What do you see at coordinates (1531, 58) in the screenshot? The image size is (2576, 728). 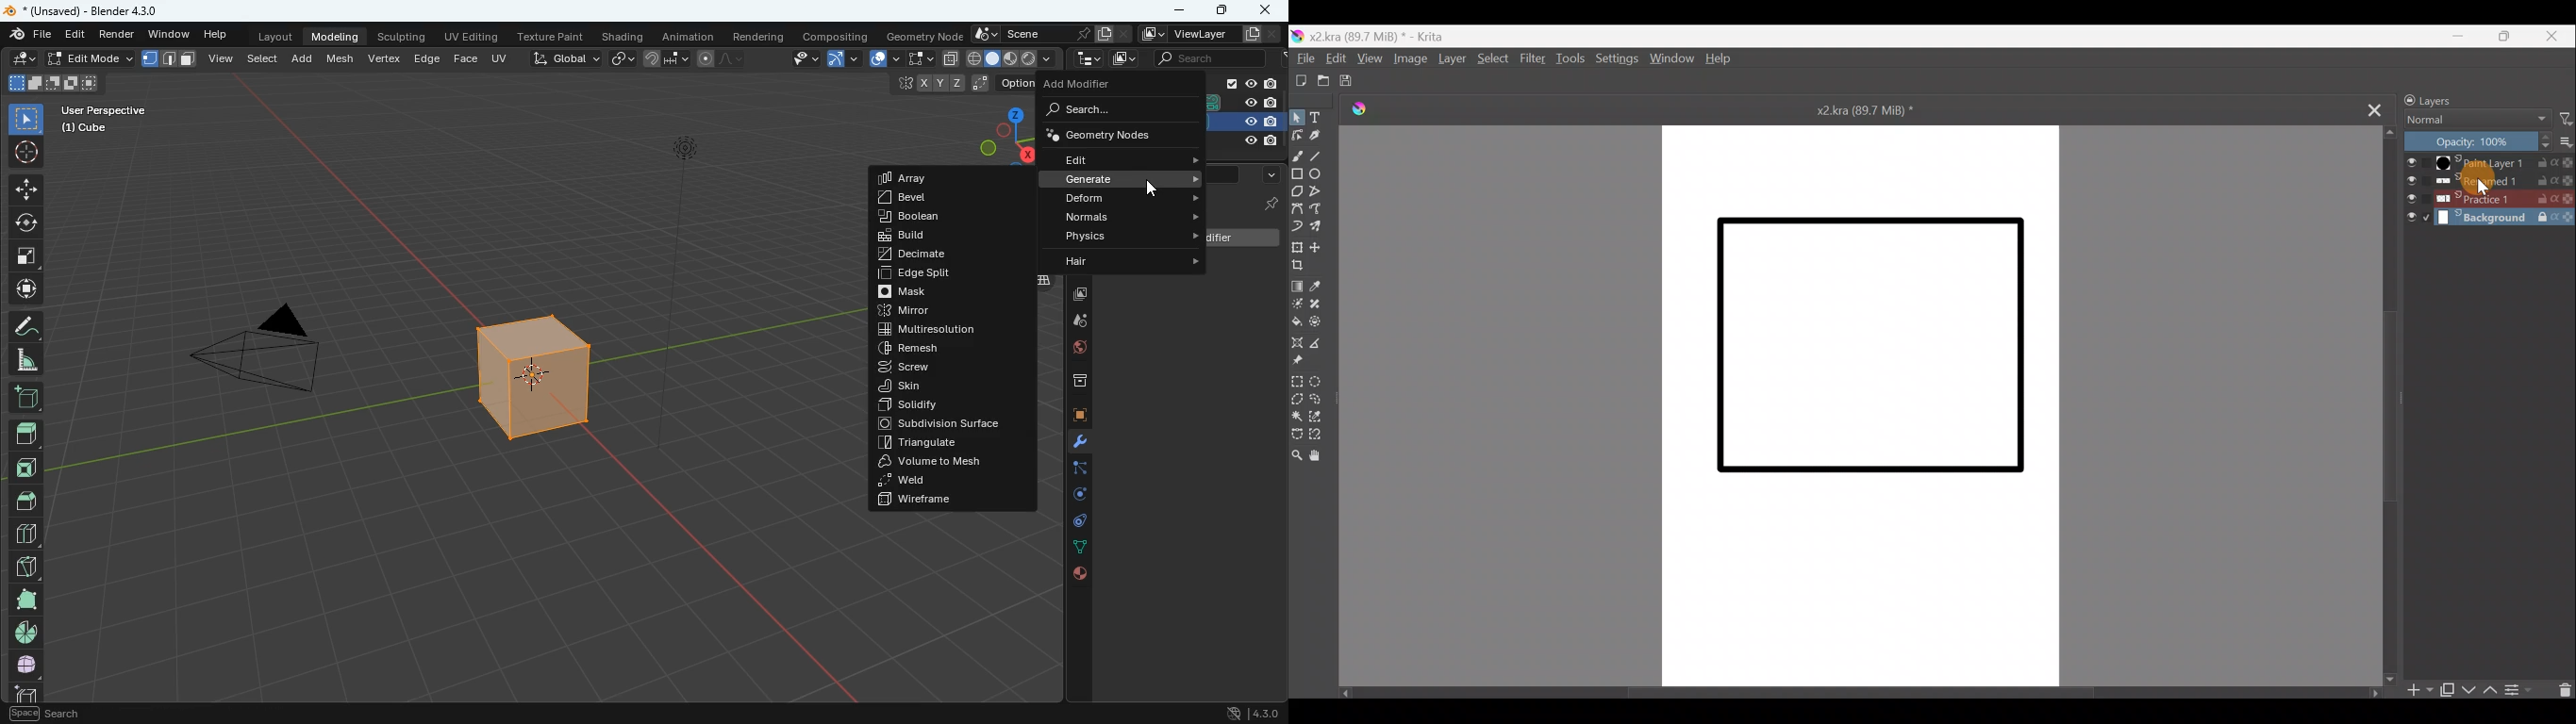 I see `Filter` at bounding box center [1531, 58].